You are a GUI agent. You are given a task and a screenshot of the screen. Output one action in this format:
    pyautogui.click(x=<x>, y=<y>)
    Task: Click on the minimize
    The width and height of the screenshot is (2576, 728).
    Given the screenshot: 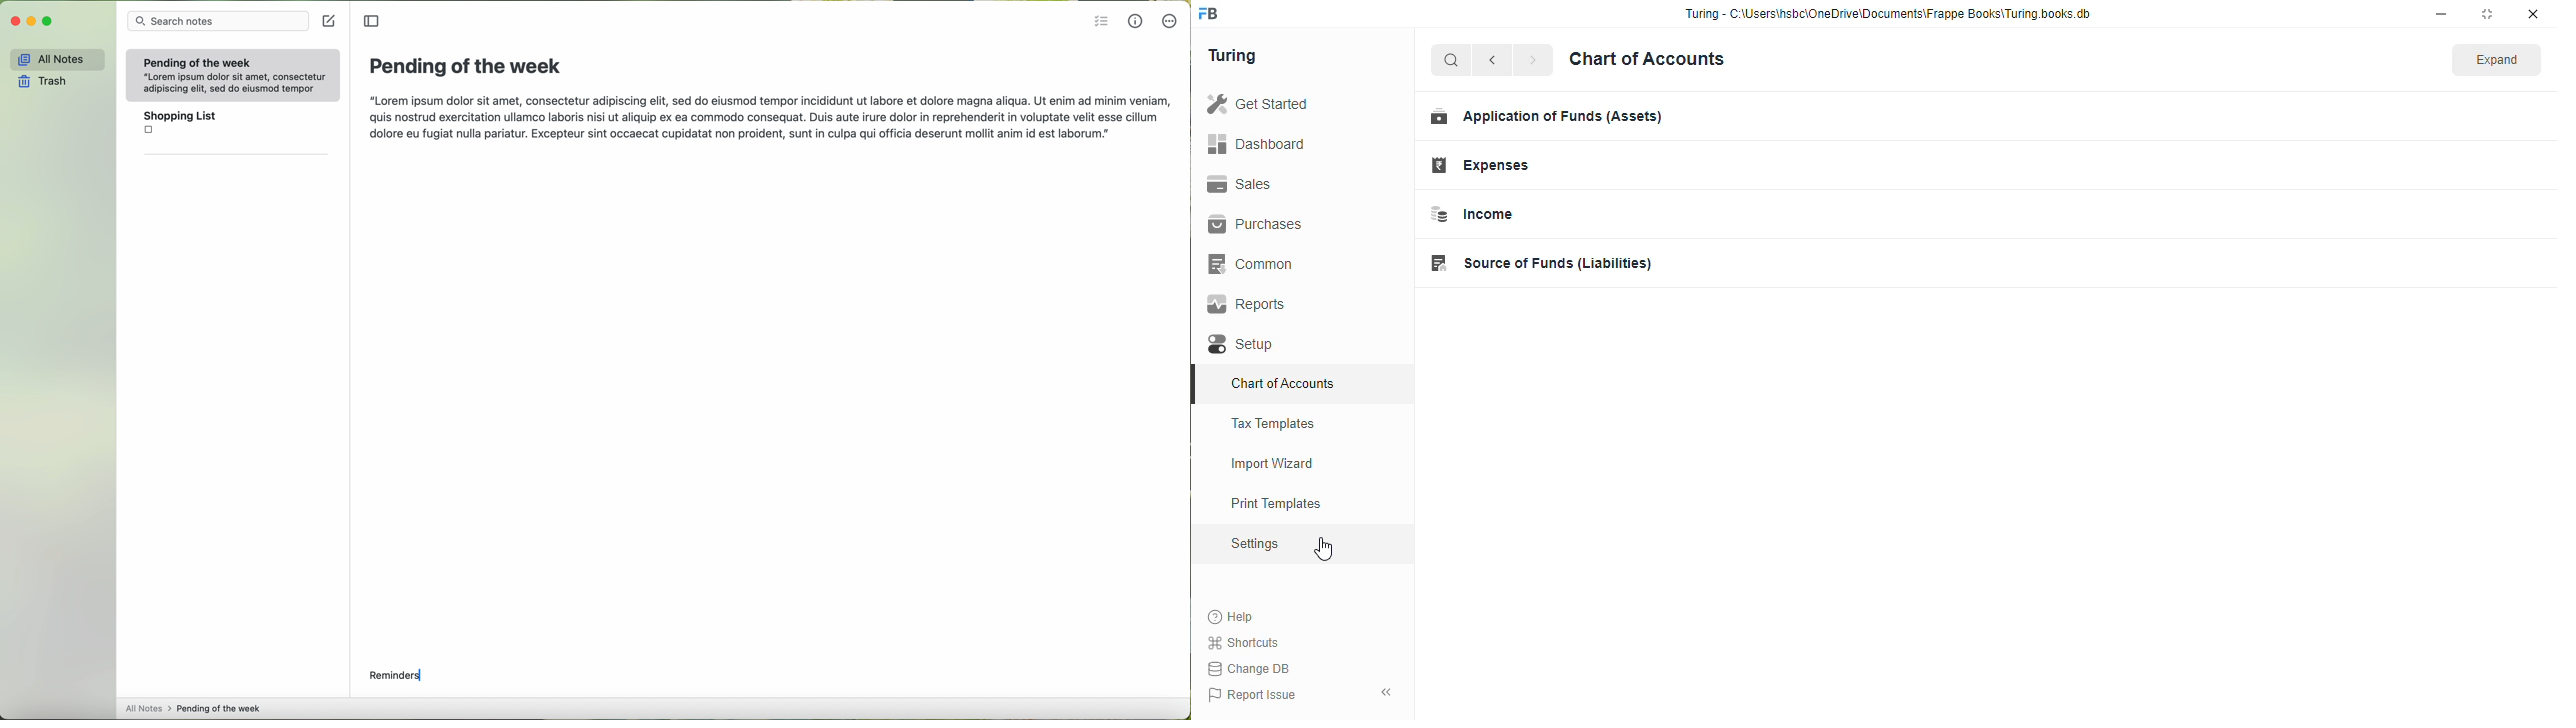 What is the action you would take?
    pyautogui.click(x=2442, y=14)
    